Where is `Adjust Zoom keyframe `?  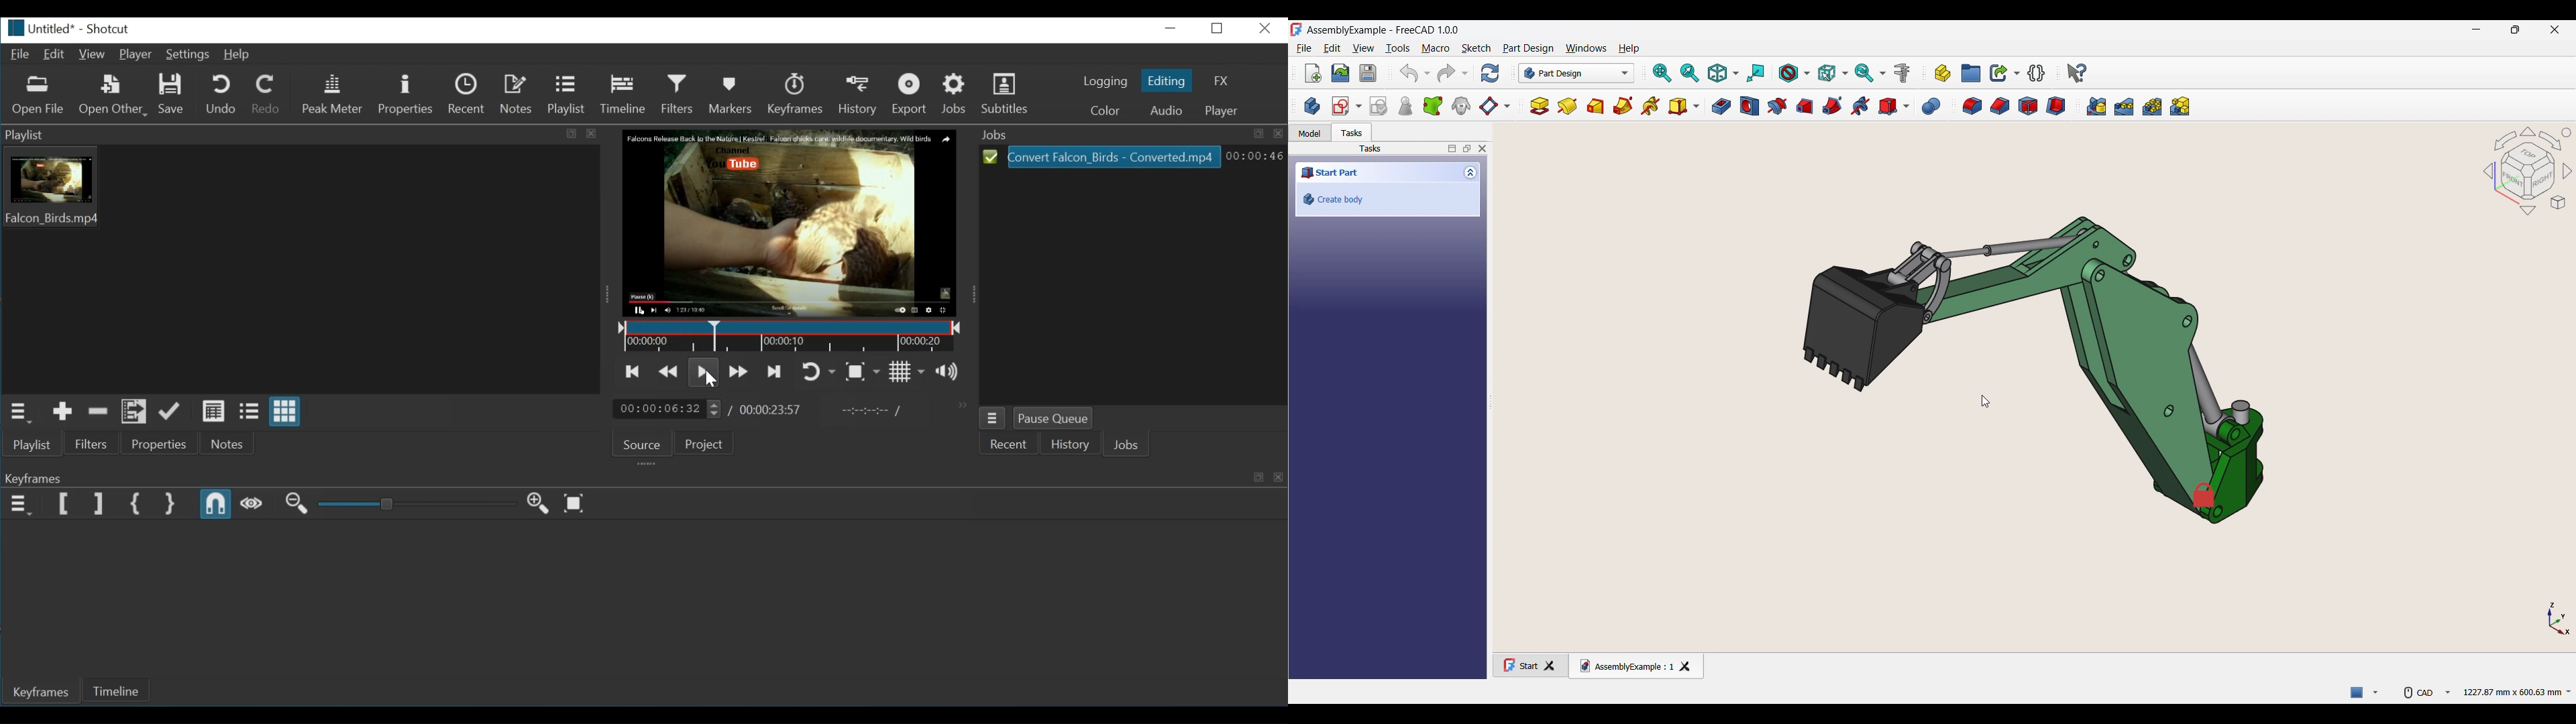
Adjust Zoom keyframe  is located at coordinates (417, 503).